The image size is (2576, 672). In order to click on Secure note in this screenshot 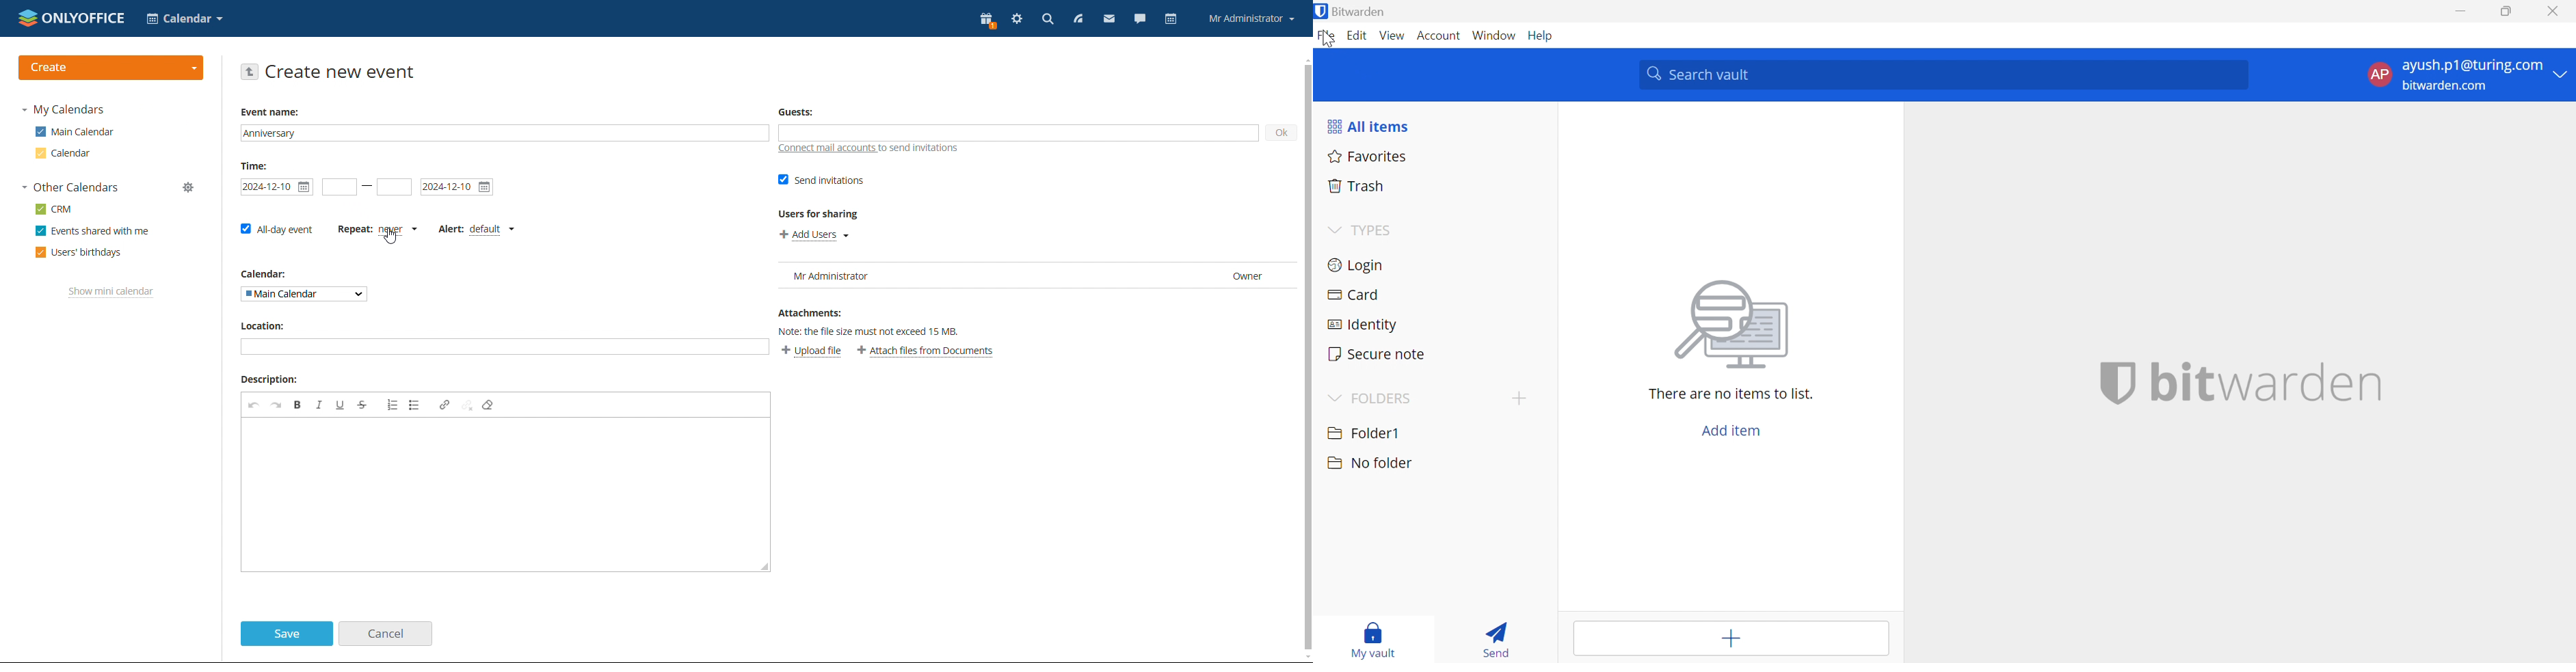, I will do `click(1380, 354)`.